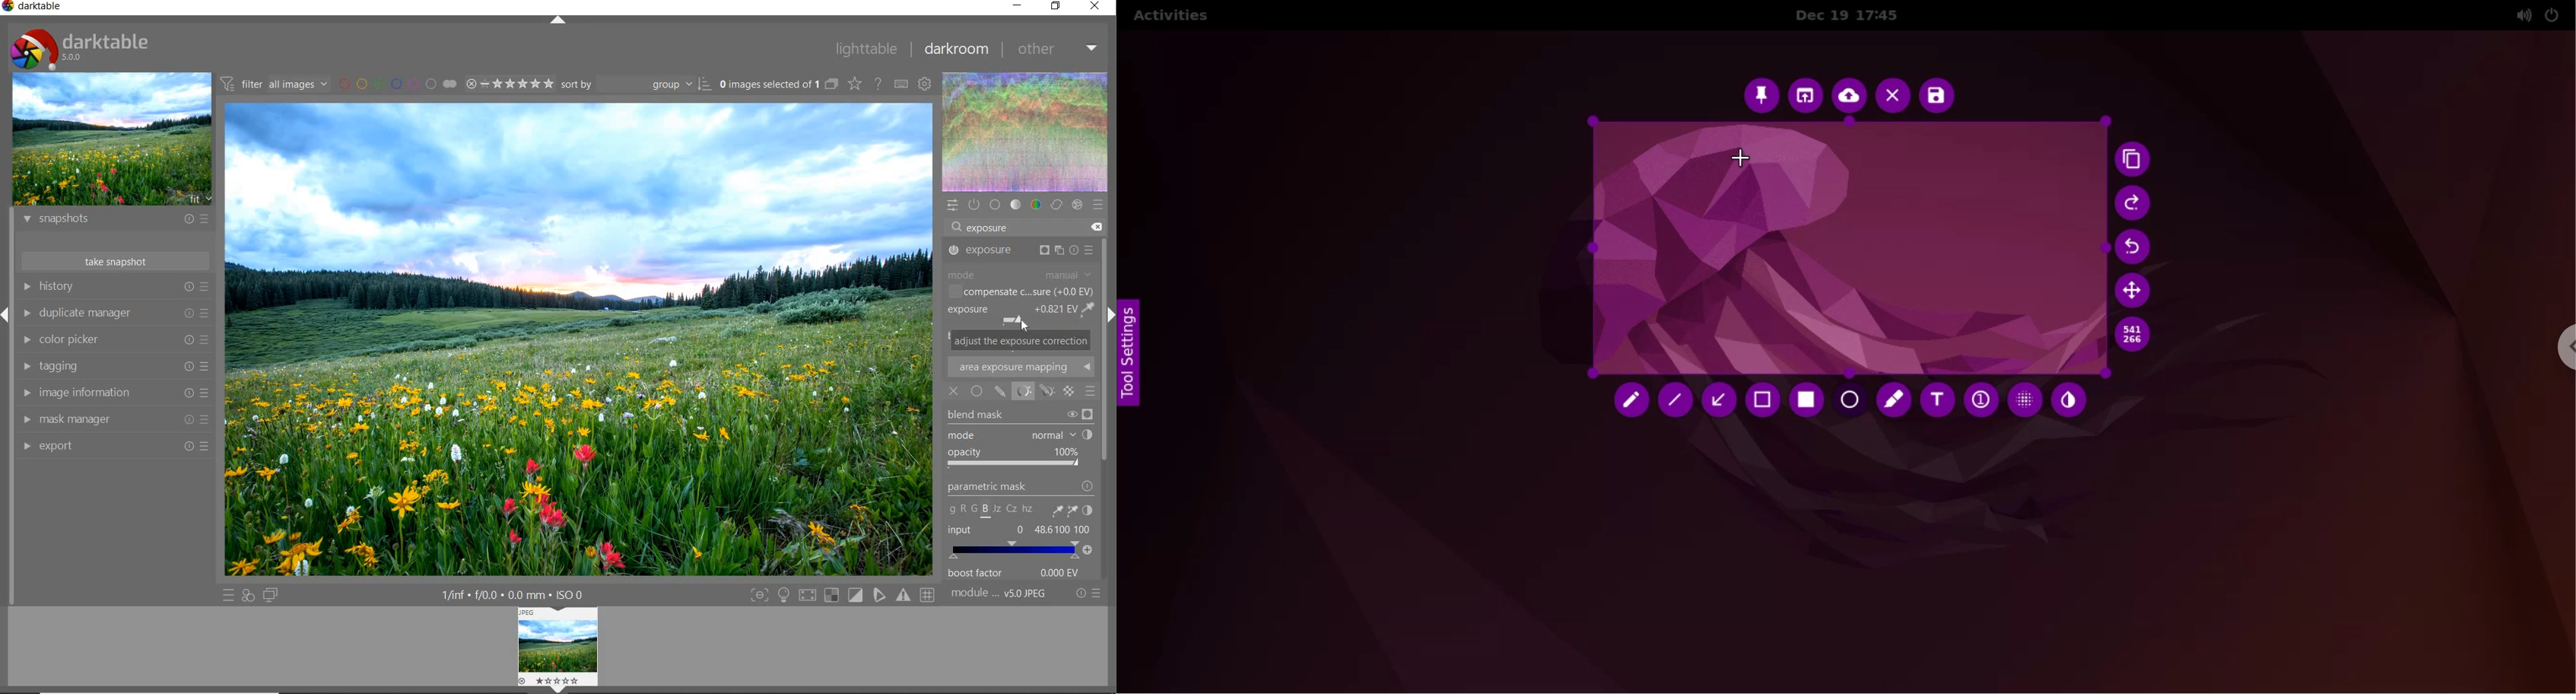  What do you see at coordinates (636, 84) in the screenshot?
I see `sort` at bounding box center [636, 84].